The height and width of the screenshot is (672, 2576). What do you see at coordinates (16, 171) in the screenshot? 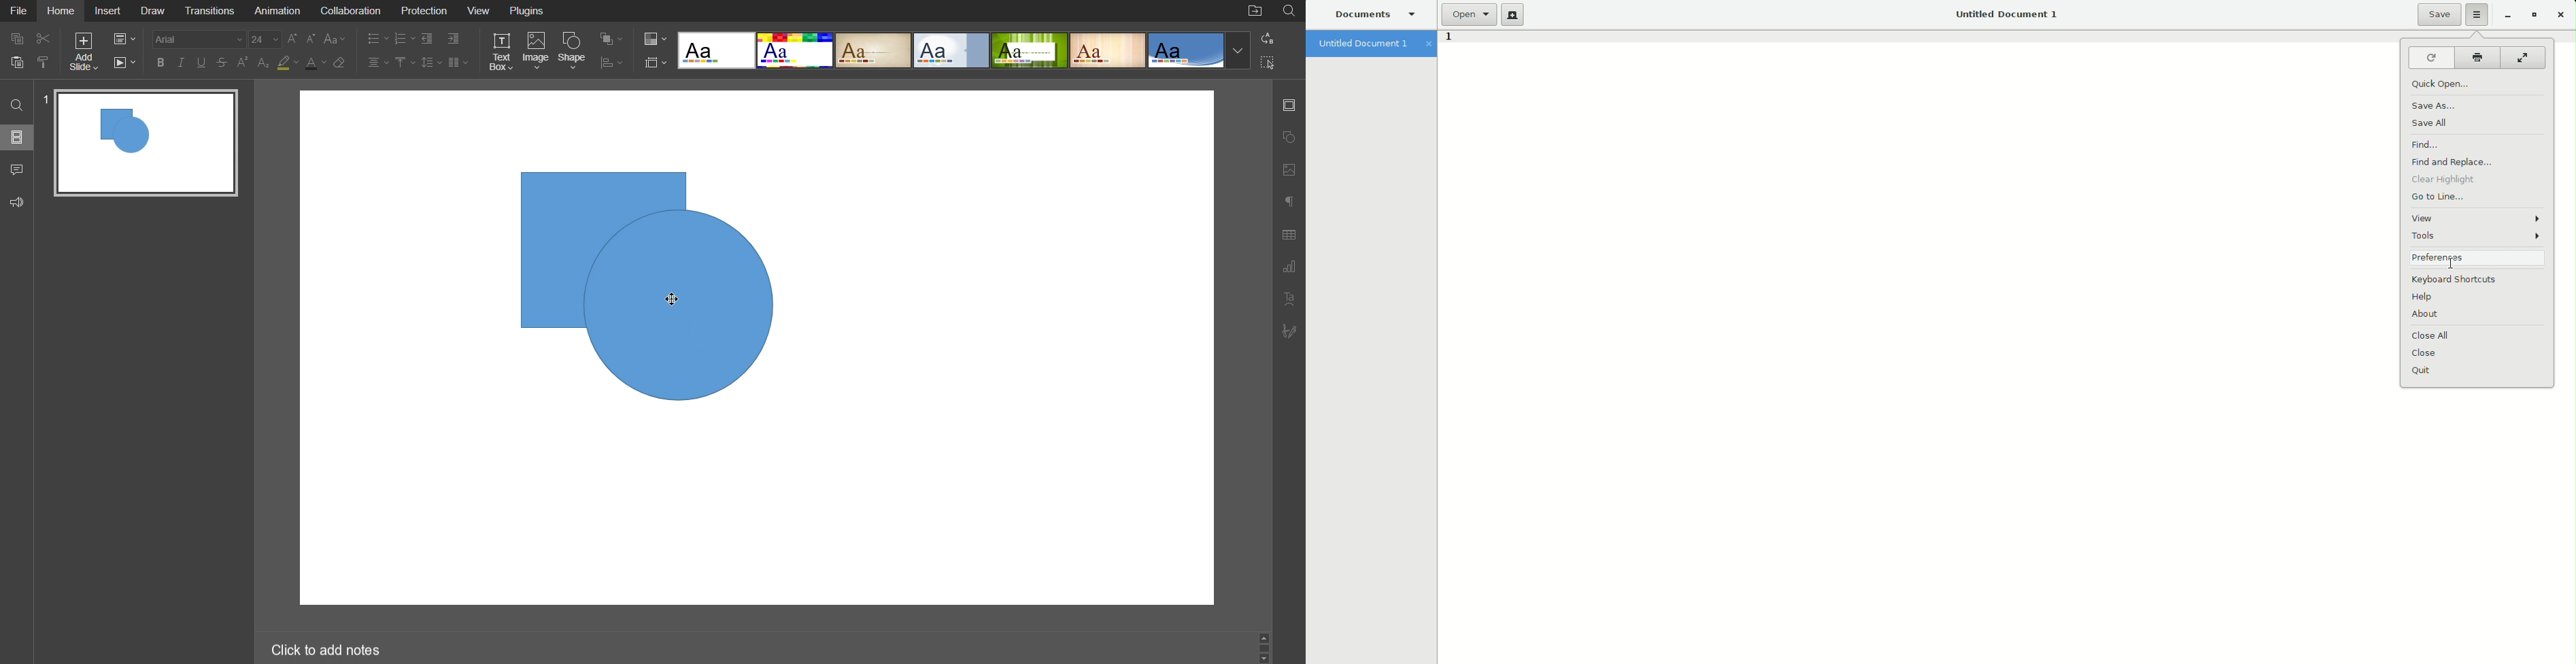
I see `Comments` at bounding box center [16, 171].